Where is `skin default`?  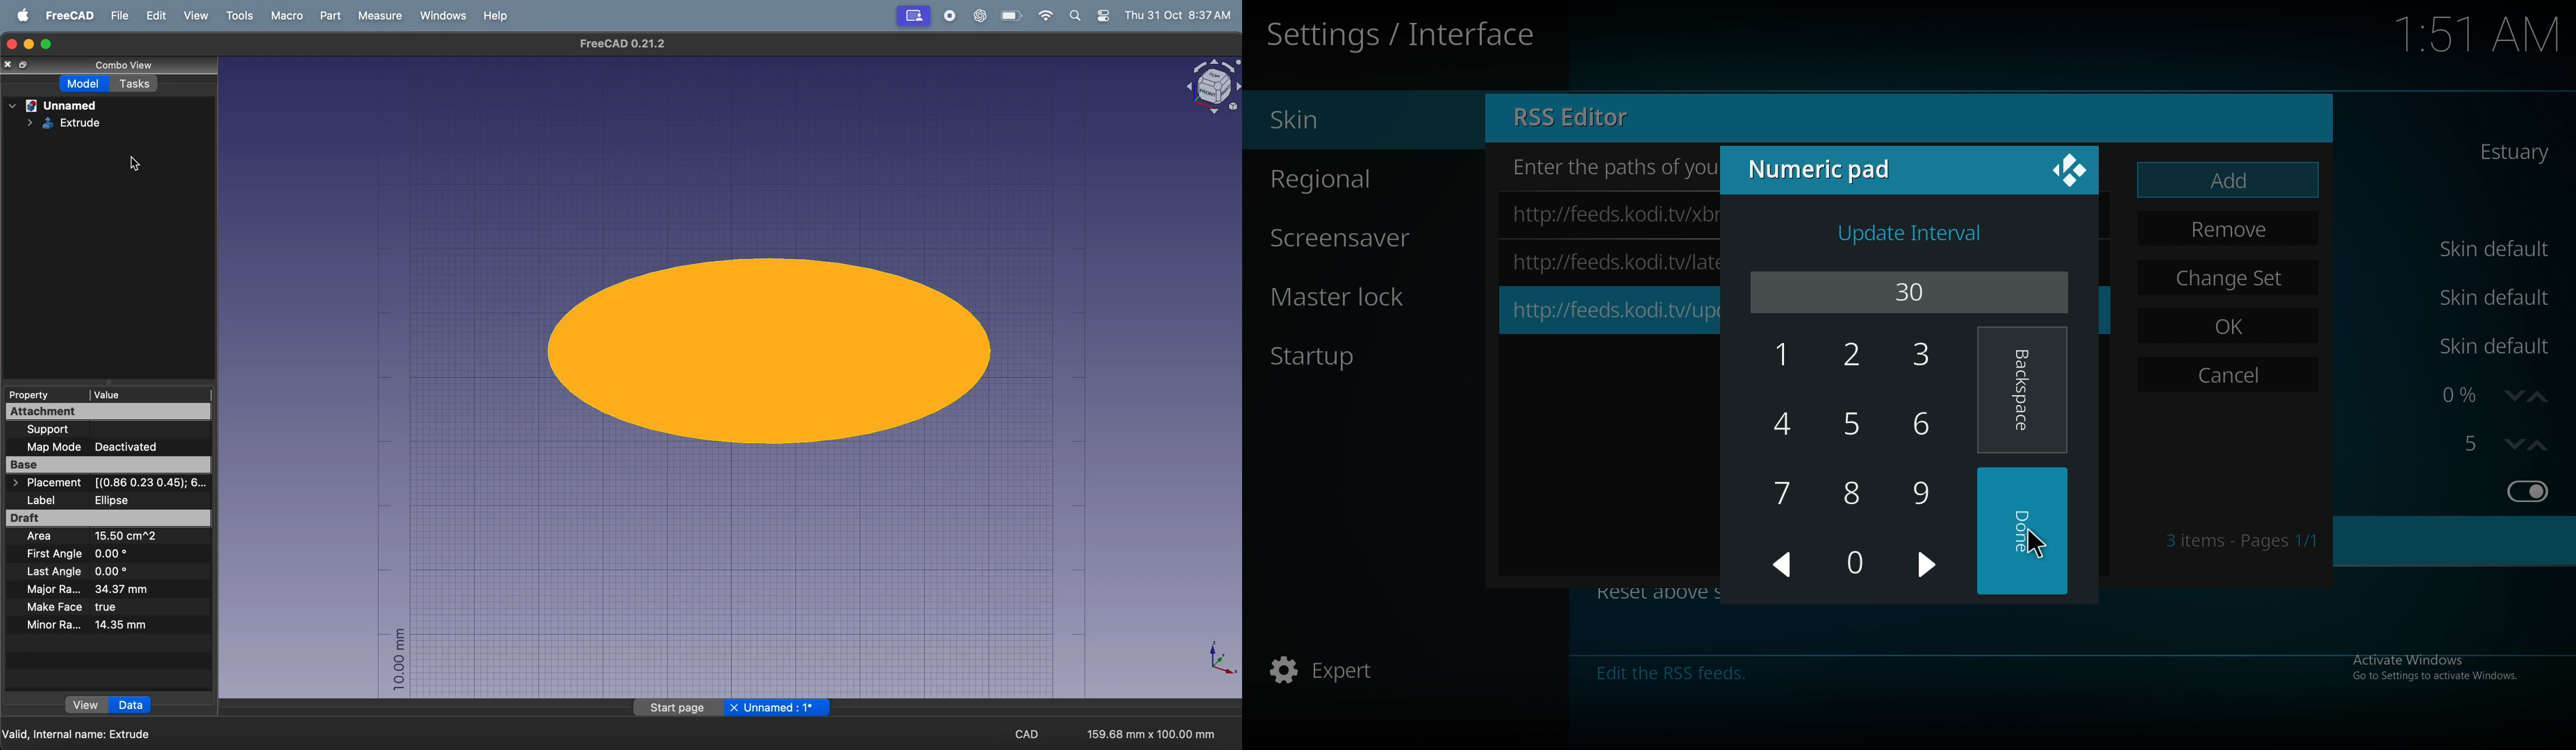 skin default is located at coordinates (2498, 249).